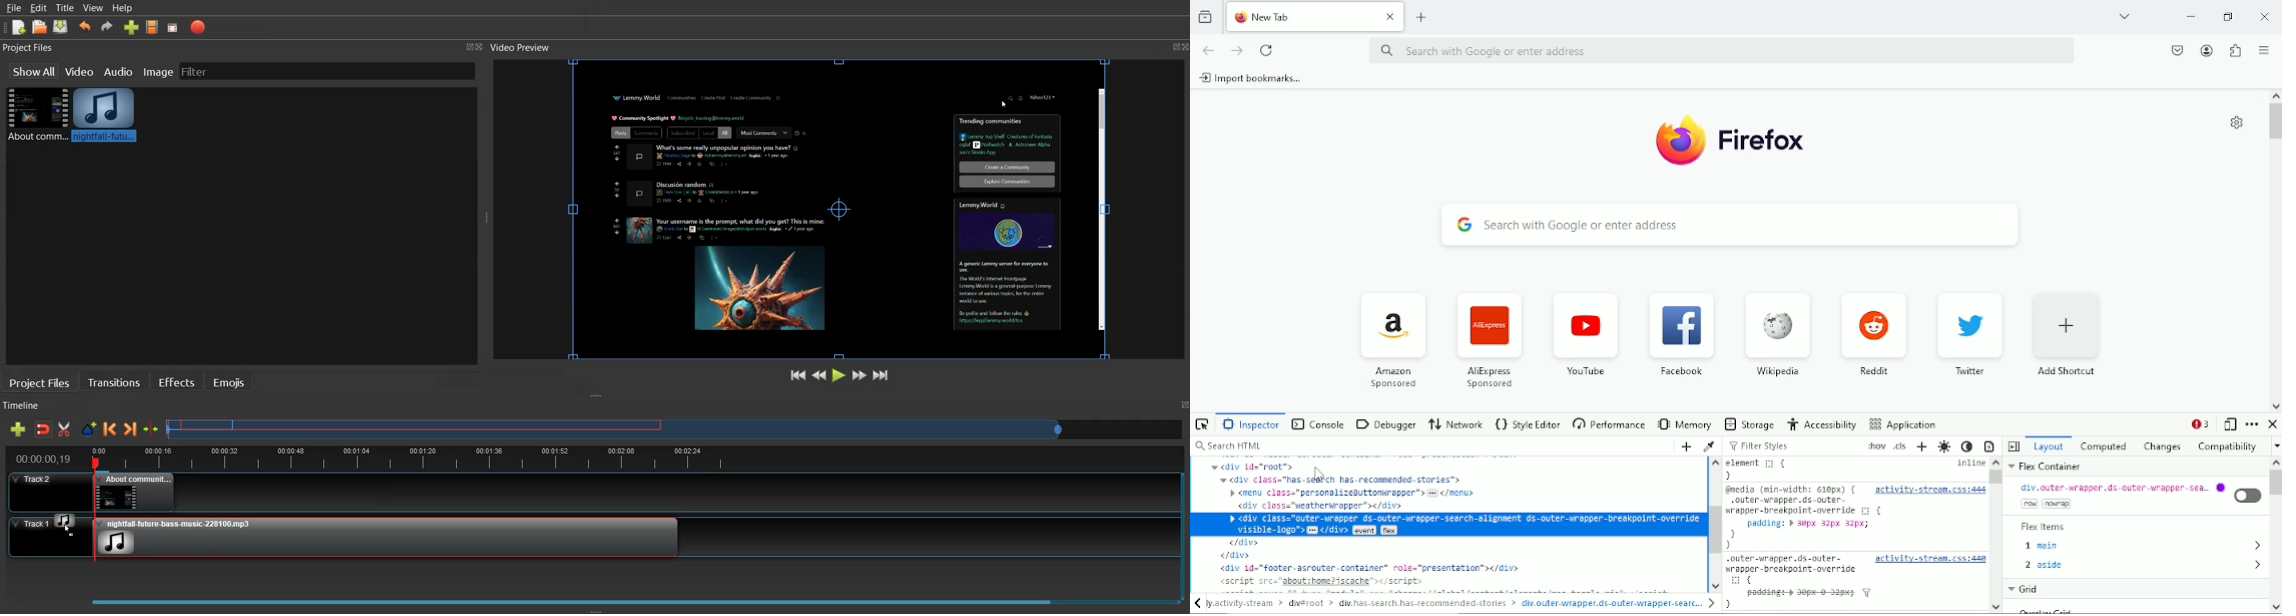 This screenshot has height=616, width=2296. Describe the element at coordinates (1762, 145) in the screenshot. I see `Firefox` at that location.